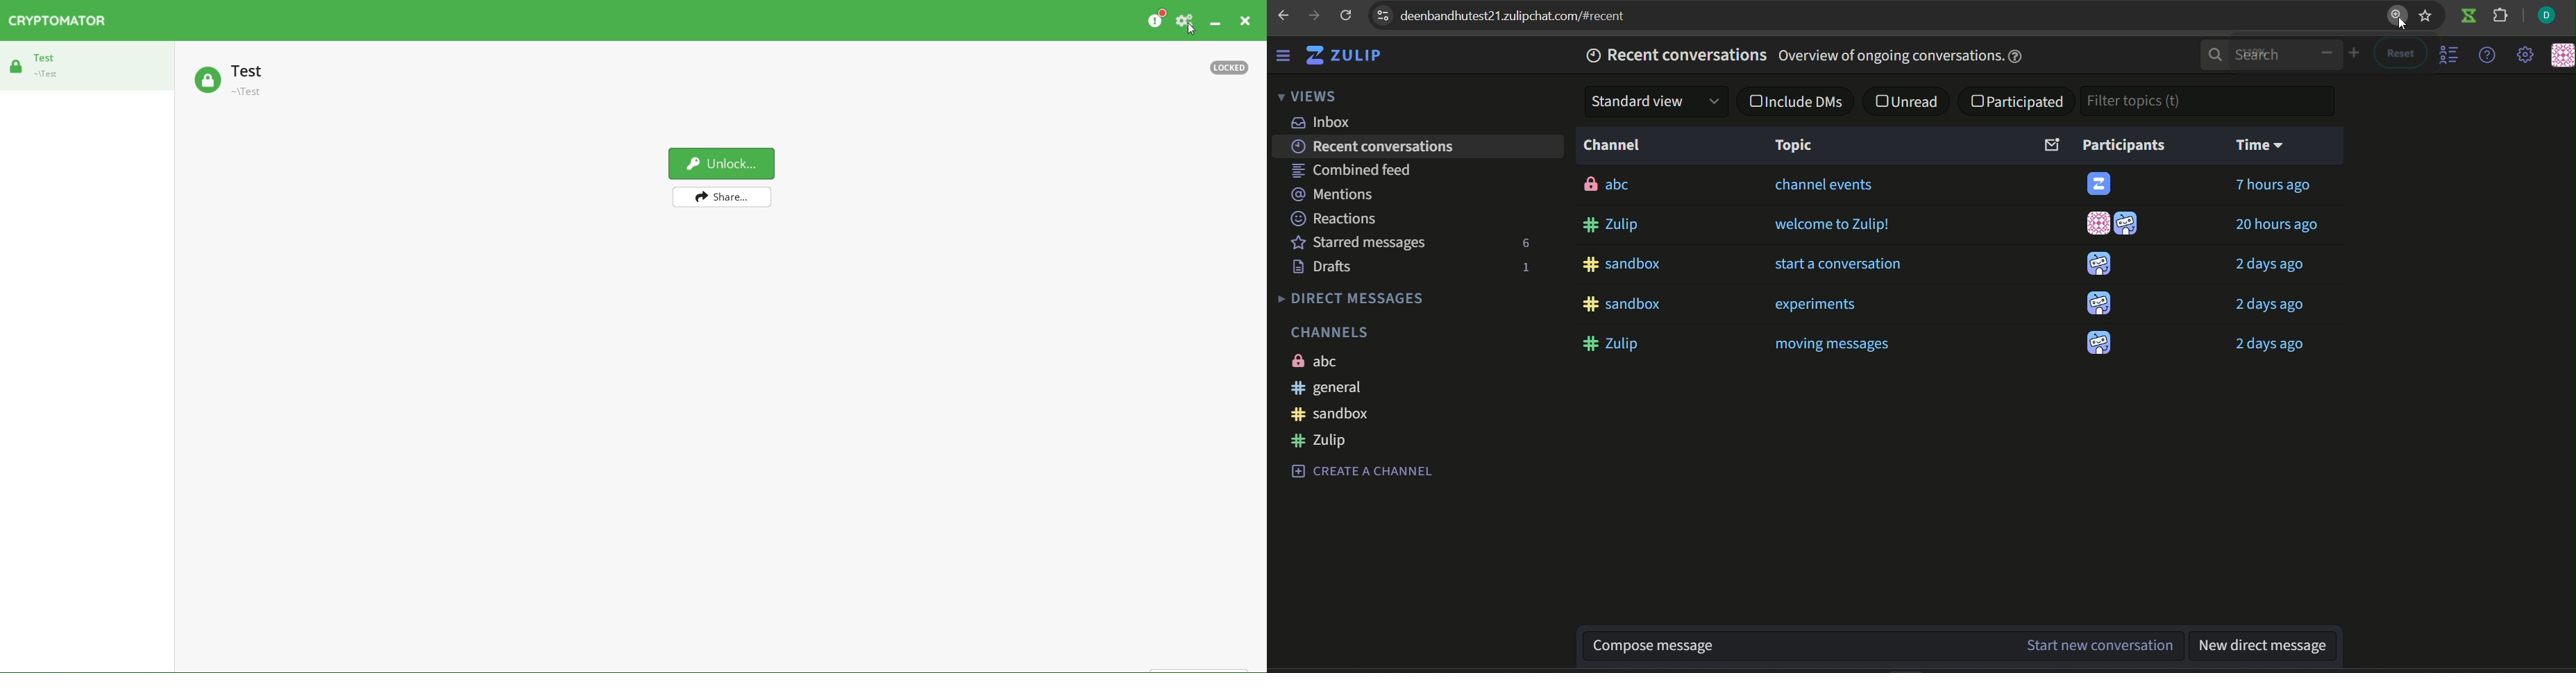 The width and height of the screenshot is (2576, 700). What do you see at coordinates (2398, 54) in the screenshot?
I see `reset` at bounding box center [2398, 54].